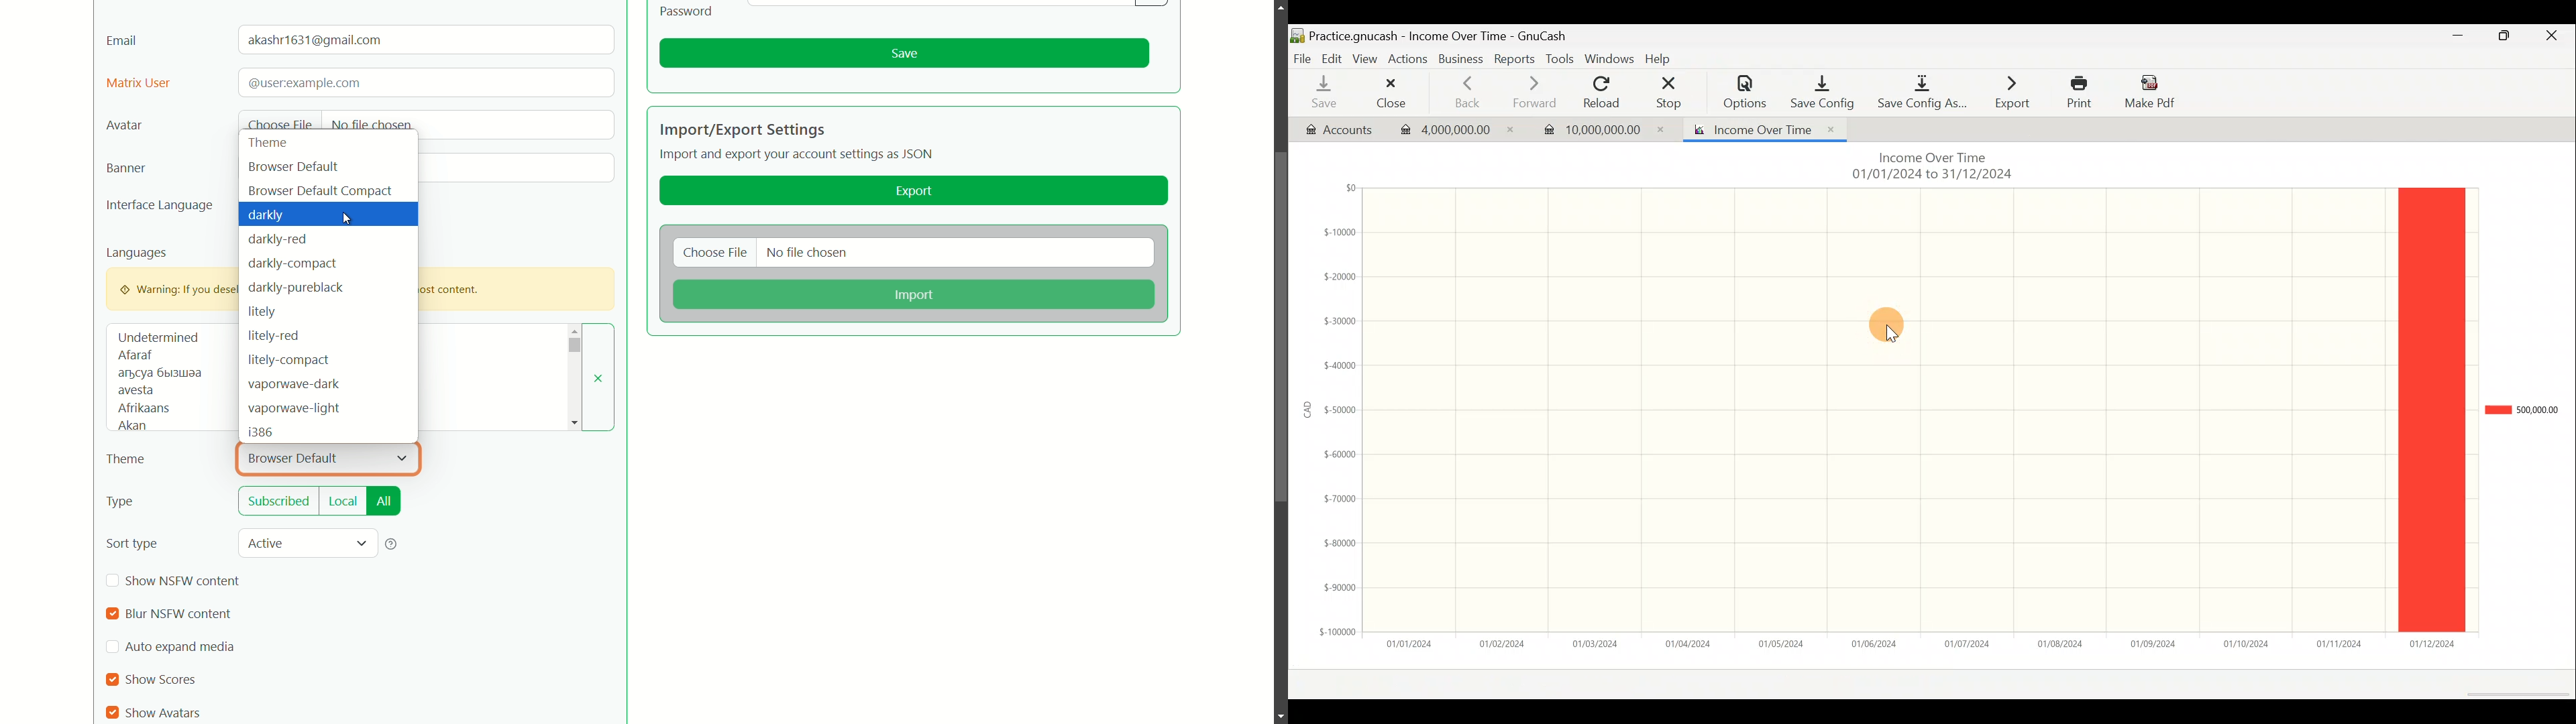  What do you see at coordinates (1931, 166) in the screenshot?
I see `Income Over Time
01/01/2024 to 31/12/2024` at bounding box center [1931, 166].